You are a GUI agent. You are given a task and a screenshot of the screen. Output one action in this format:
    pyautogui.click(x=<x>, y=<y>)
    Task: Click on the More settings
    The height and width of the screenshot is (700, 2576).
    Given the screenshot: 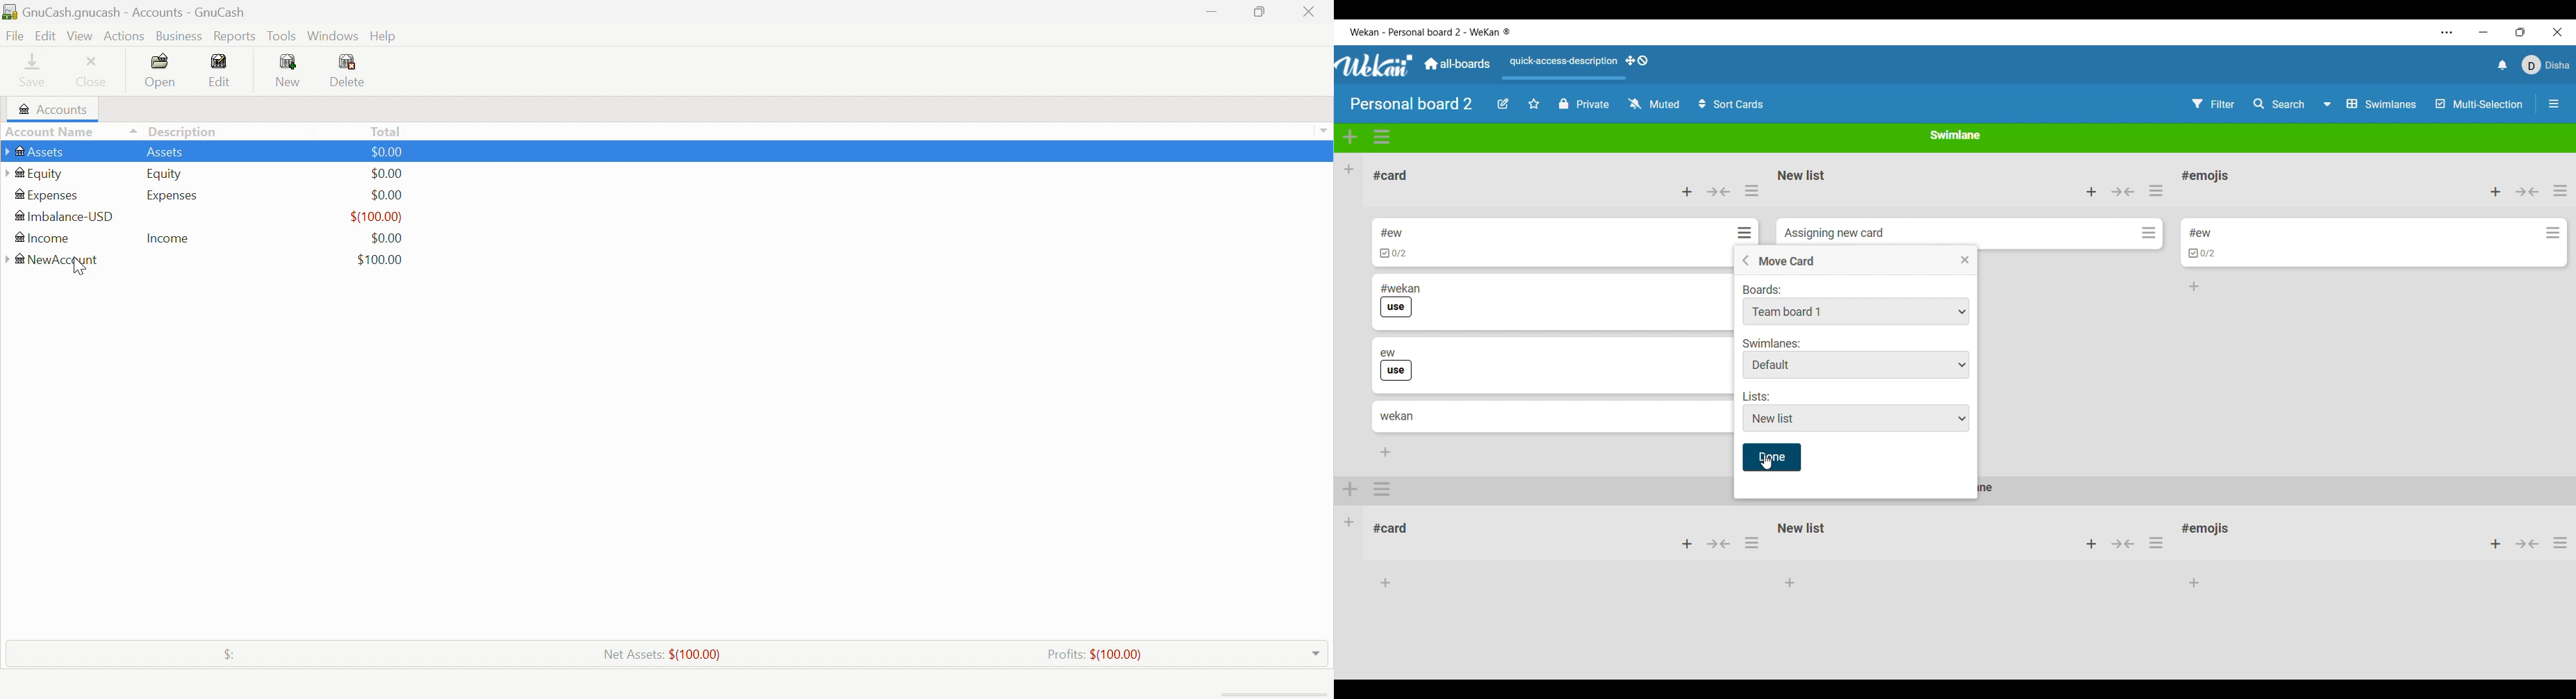 What is the action you would take?
    pyautogui.click(x=2448, y=32)
    